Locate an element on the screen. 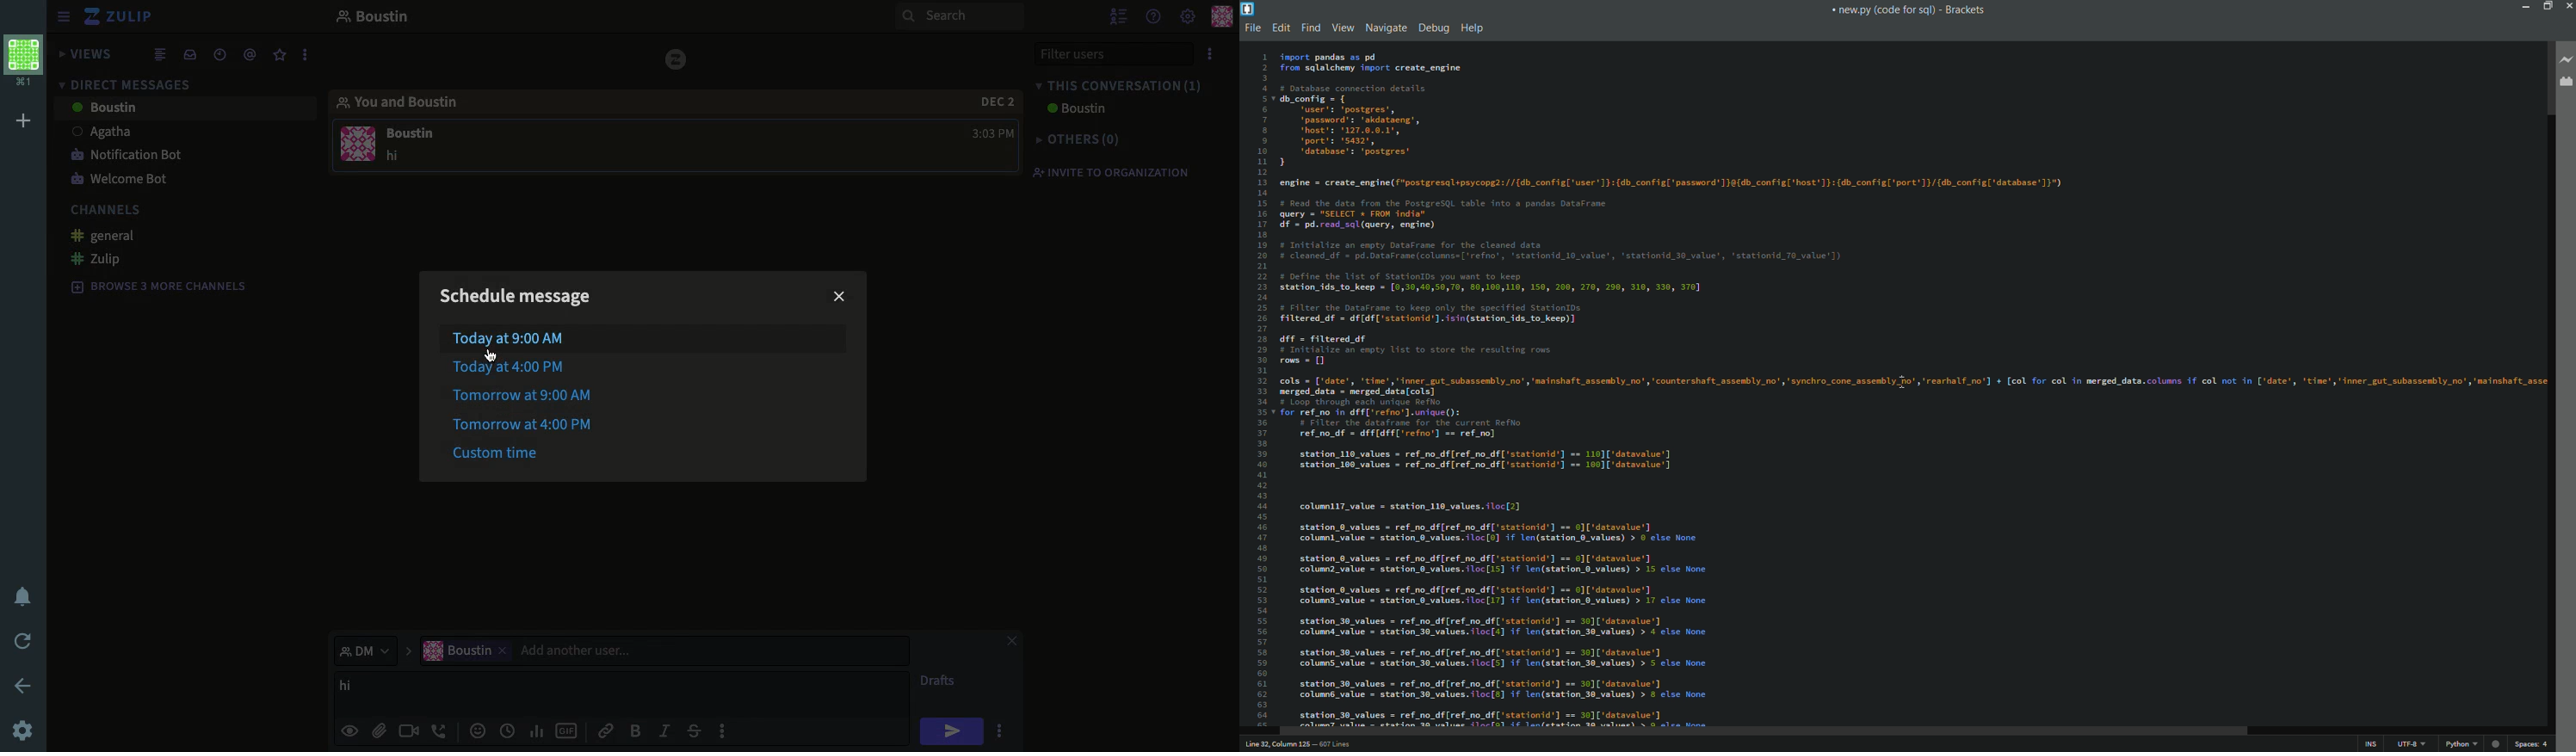 The image size is (2576, 756). back is located at coordinates (26, 686).